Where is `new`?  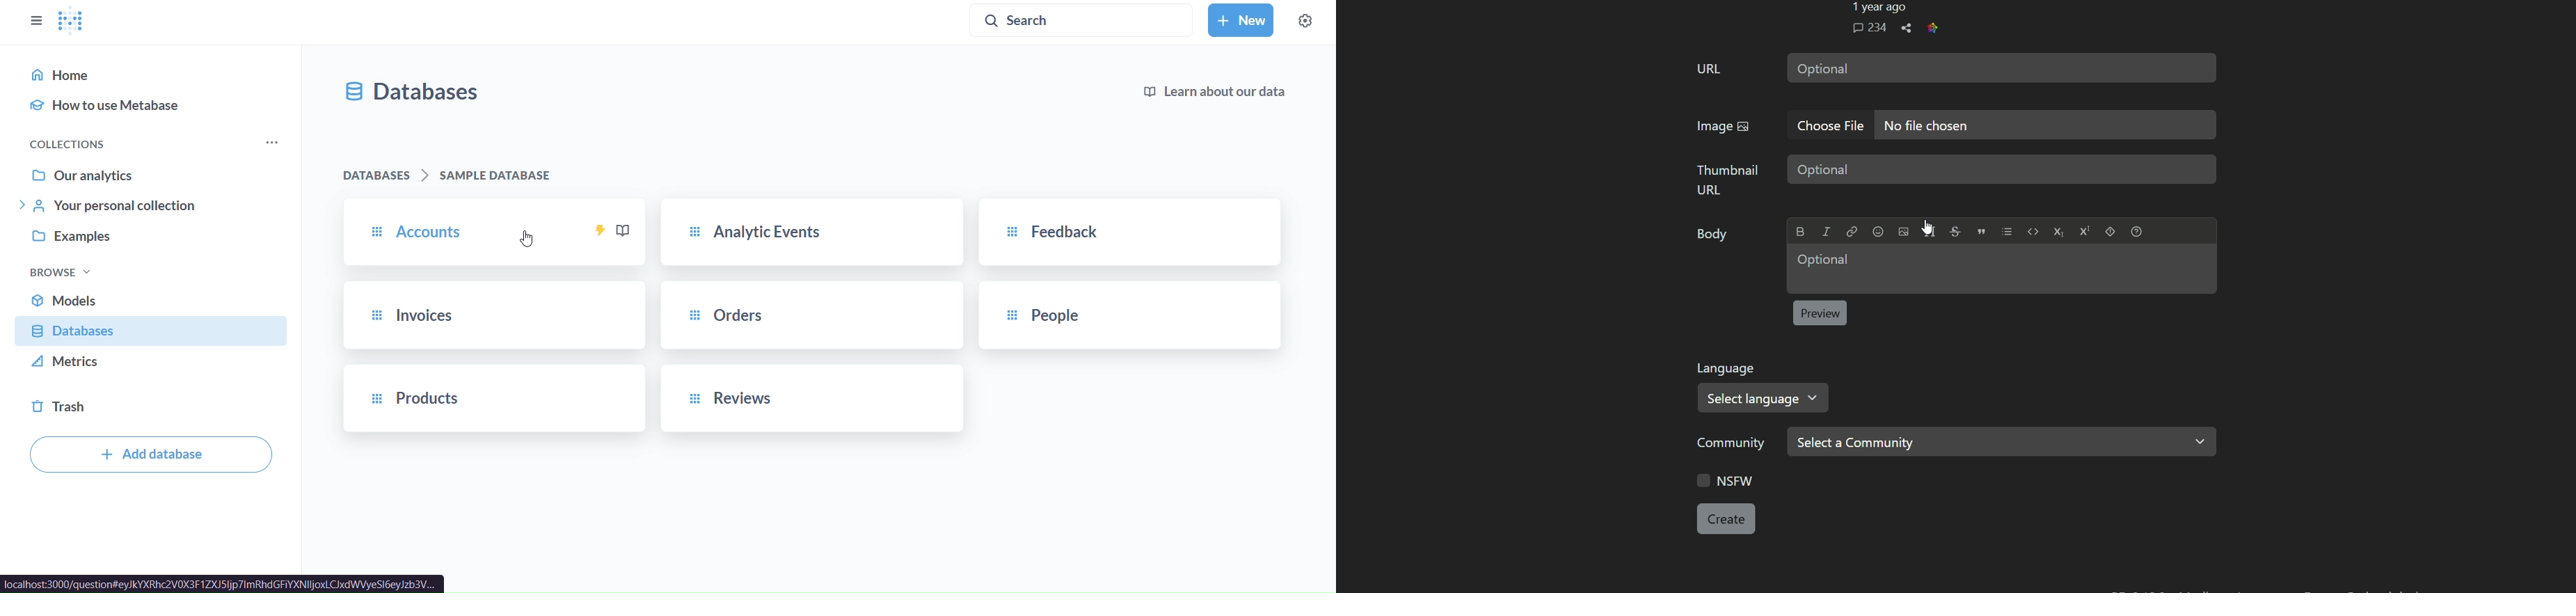
new is located at coordinates (1241, 20).